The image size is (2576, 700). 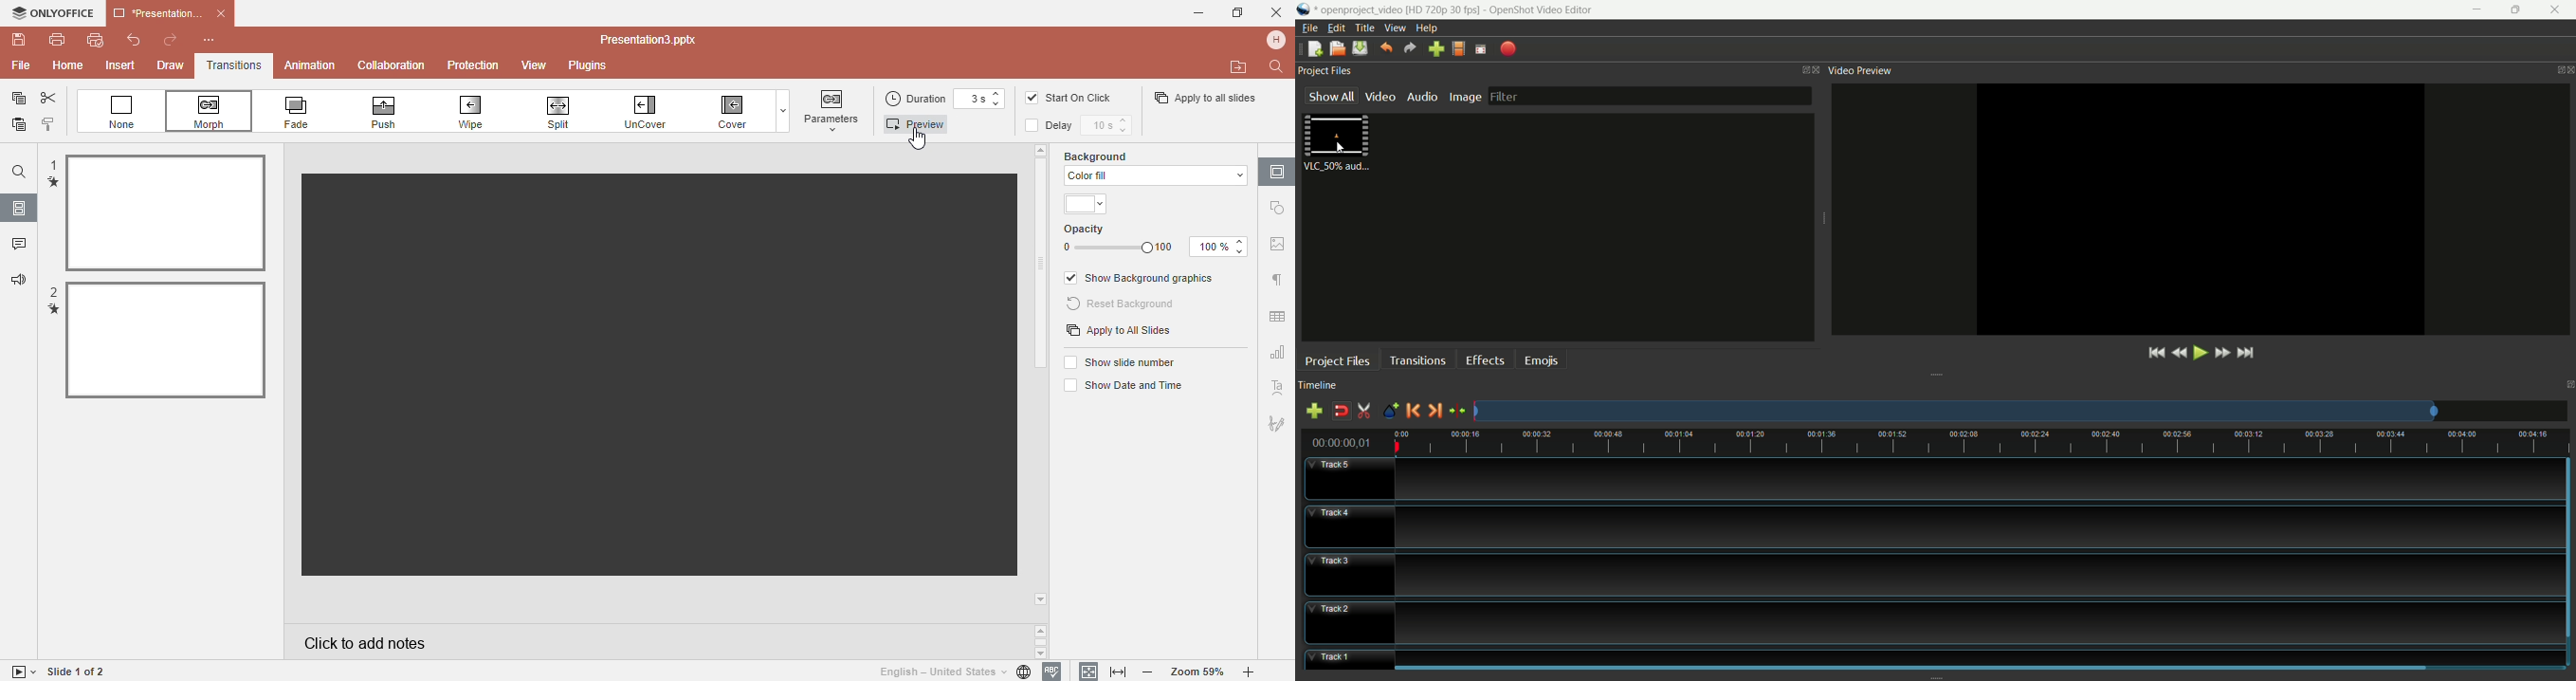 What do you see at coordinates (1079, 98) in the screenshot?
I see `Start on click` at bounding box center [1079, 98].